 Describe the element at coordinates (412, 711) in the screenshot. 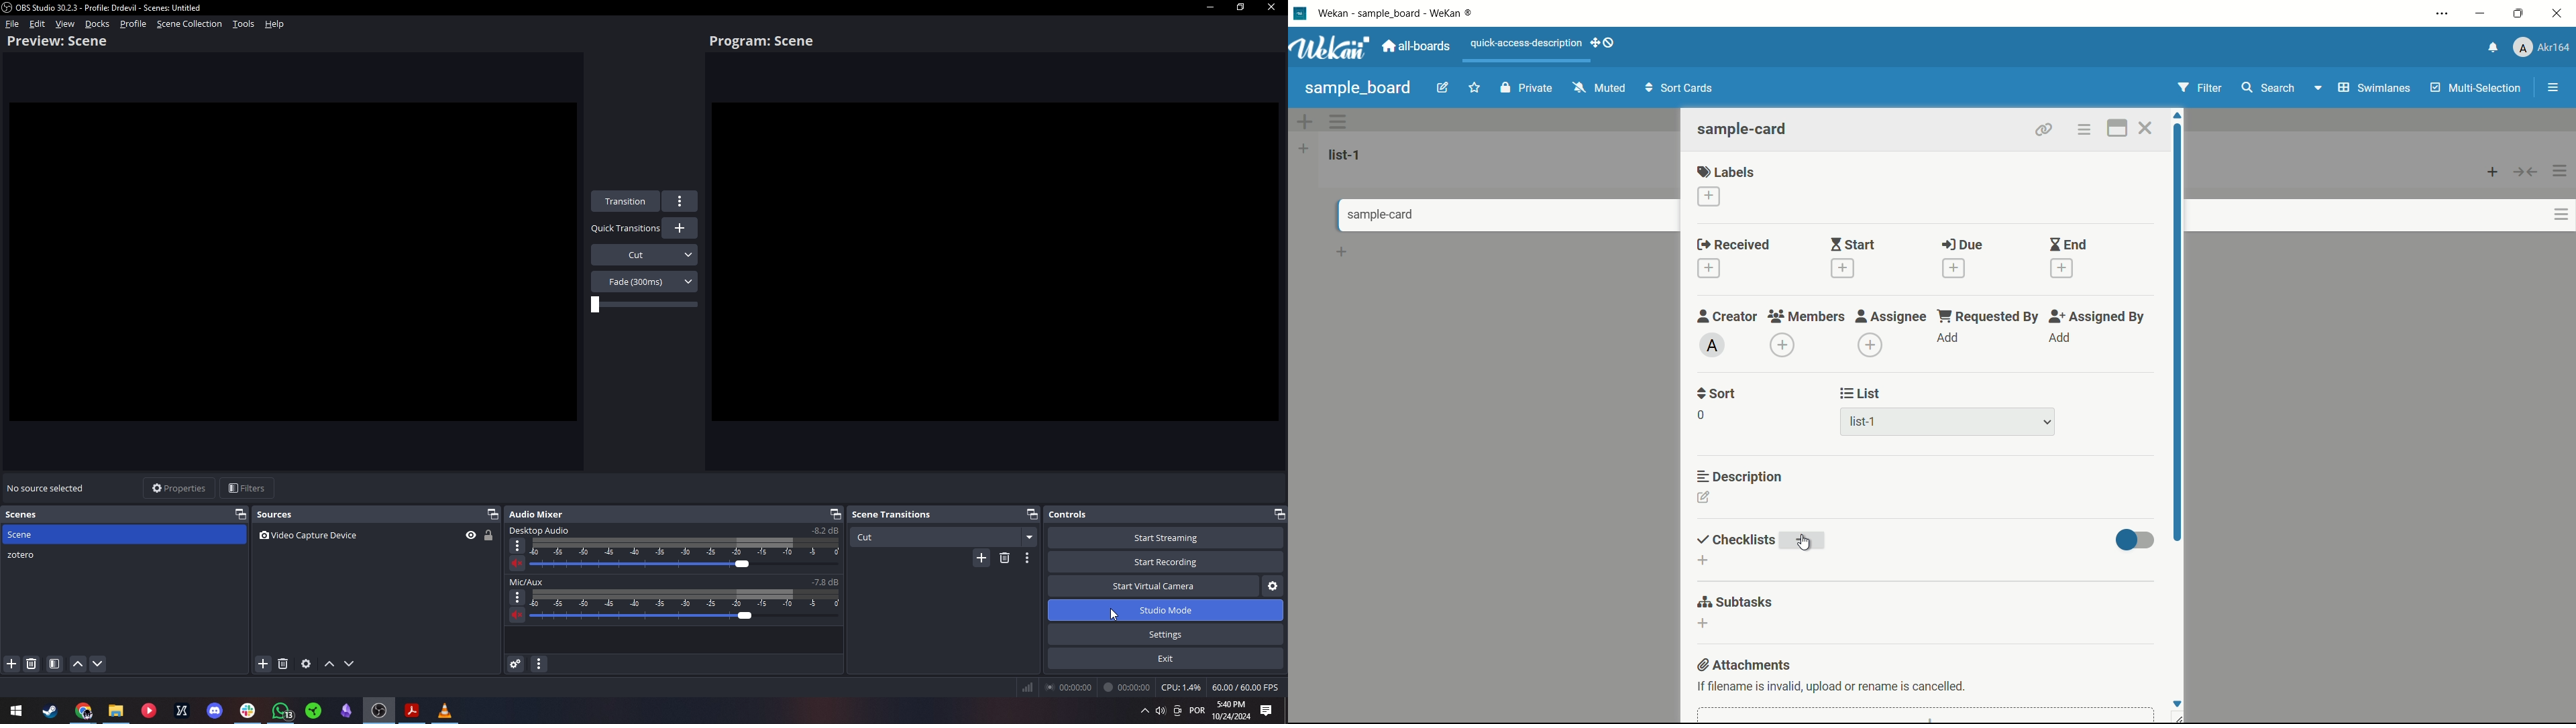

I see `adobe reader` at that location.